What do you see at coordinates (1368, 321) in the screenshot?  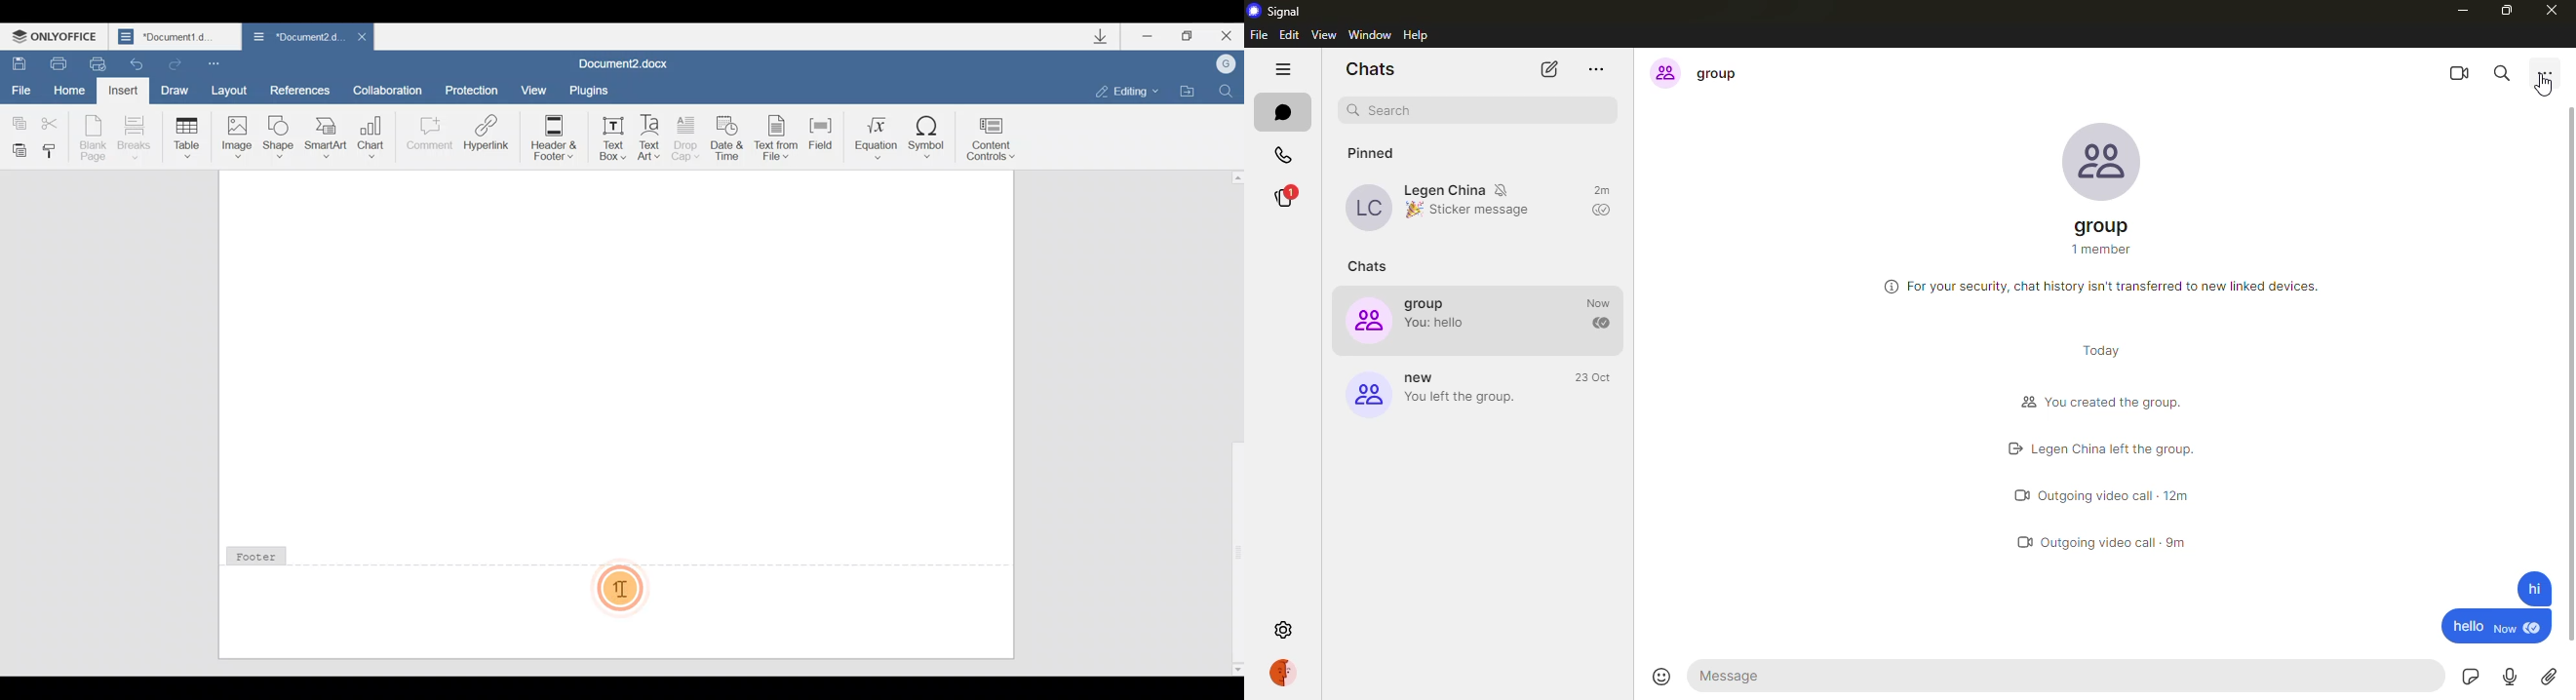 I see `profile icon` at bounding box center [1368, 321].